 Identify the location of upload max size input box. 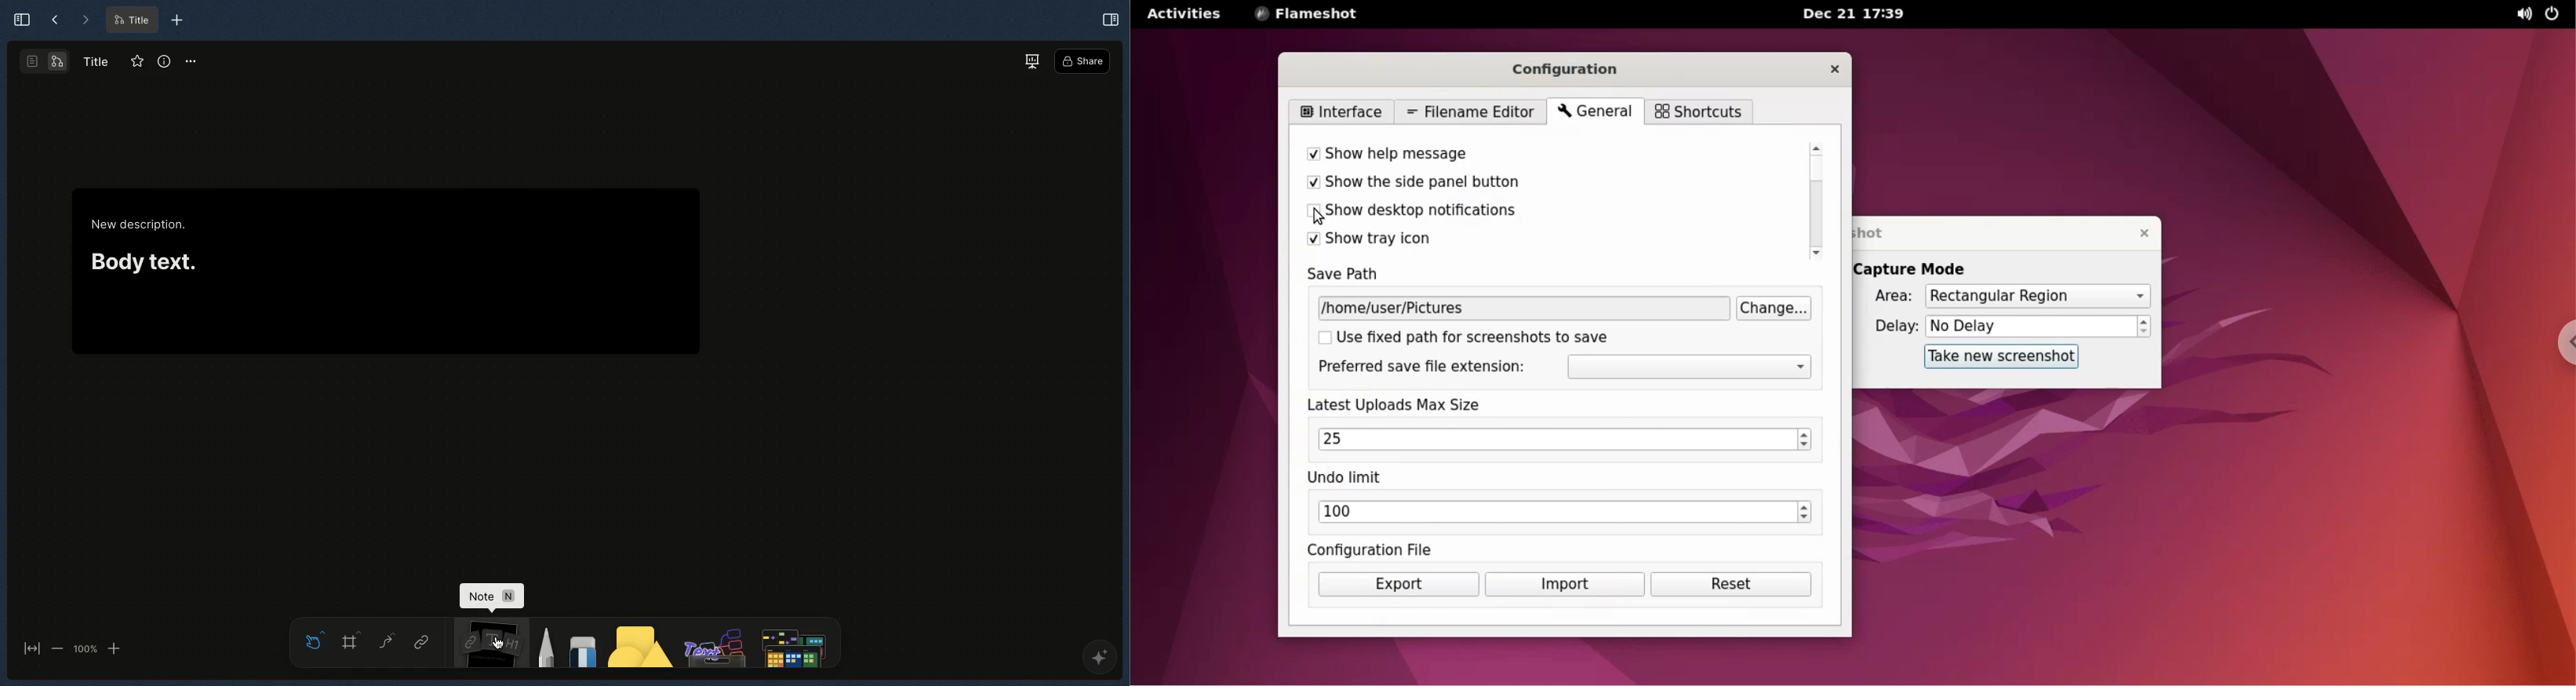
(1551, 439).